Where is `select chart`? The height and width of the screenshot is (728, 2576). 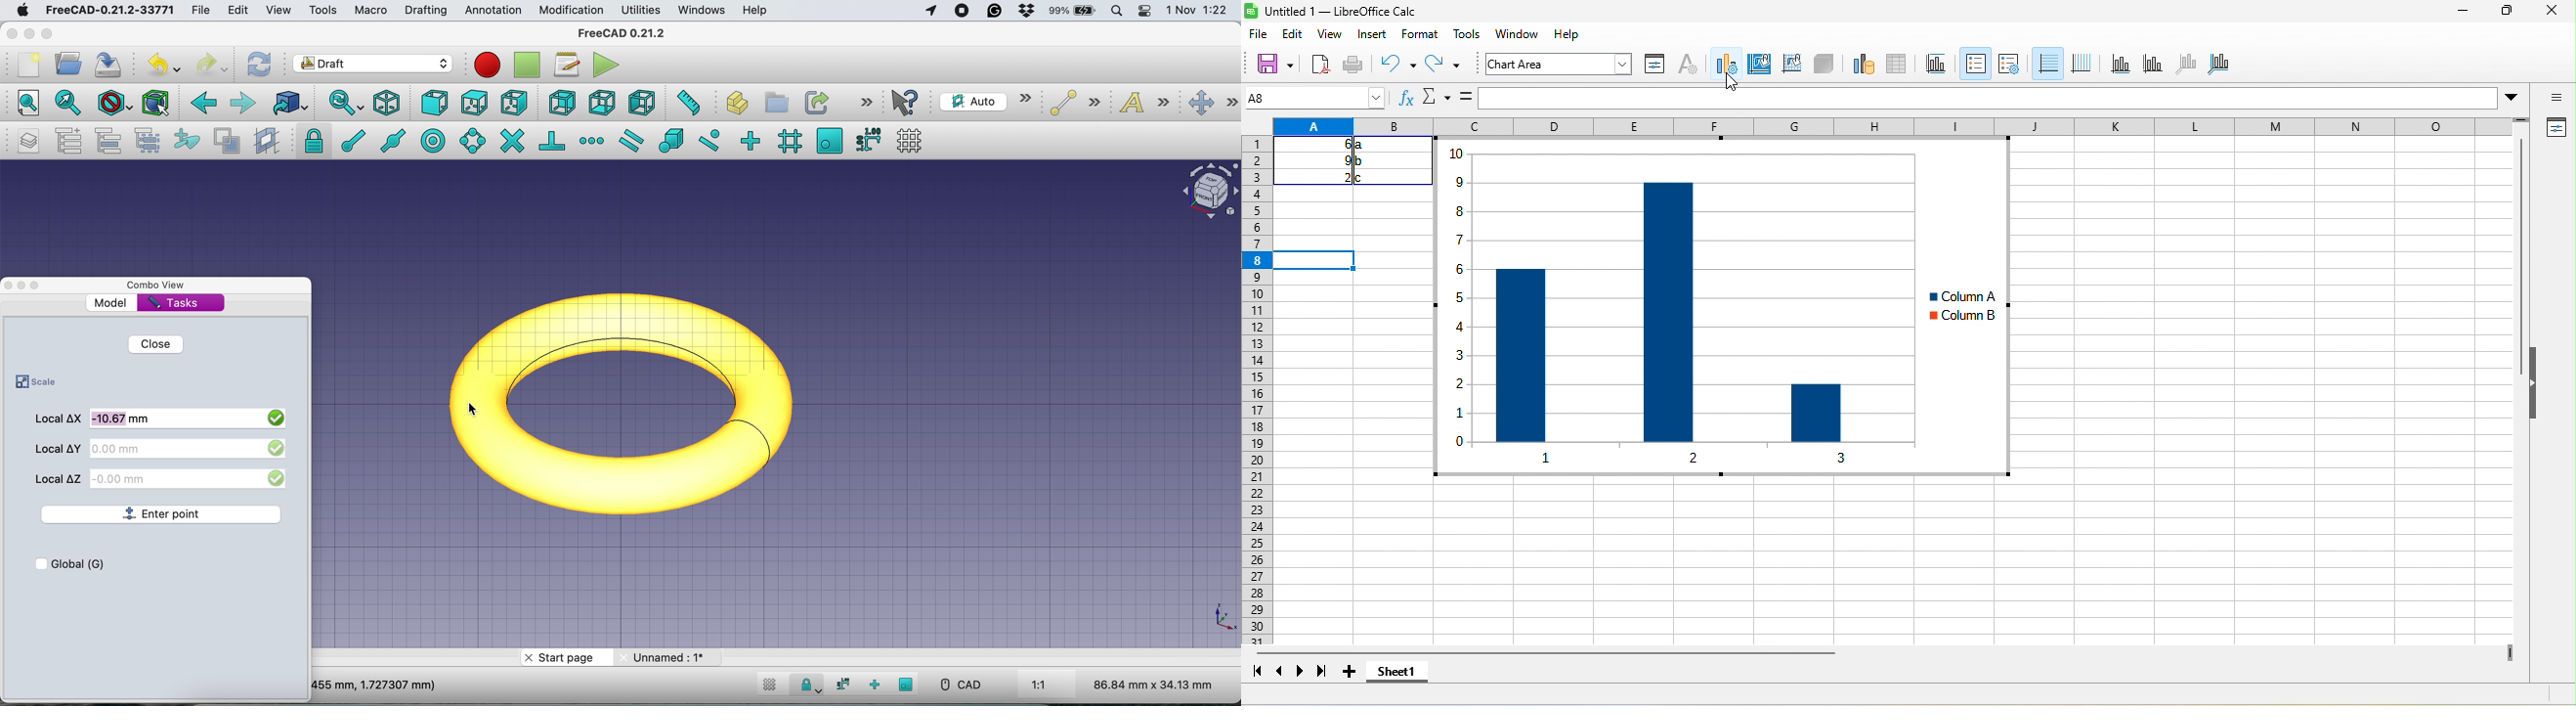
select chart is located at coordinates (1726, 66).